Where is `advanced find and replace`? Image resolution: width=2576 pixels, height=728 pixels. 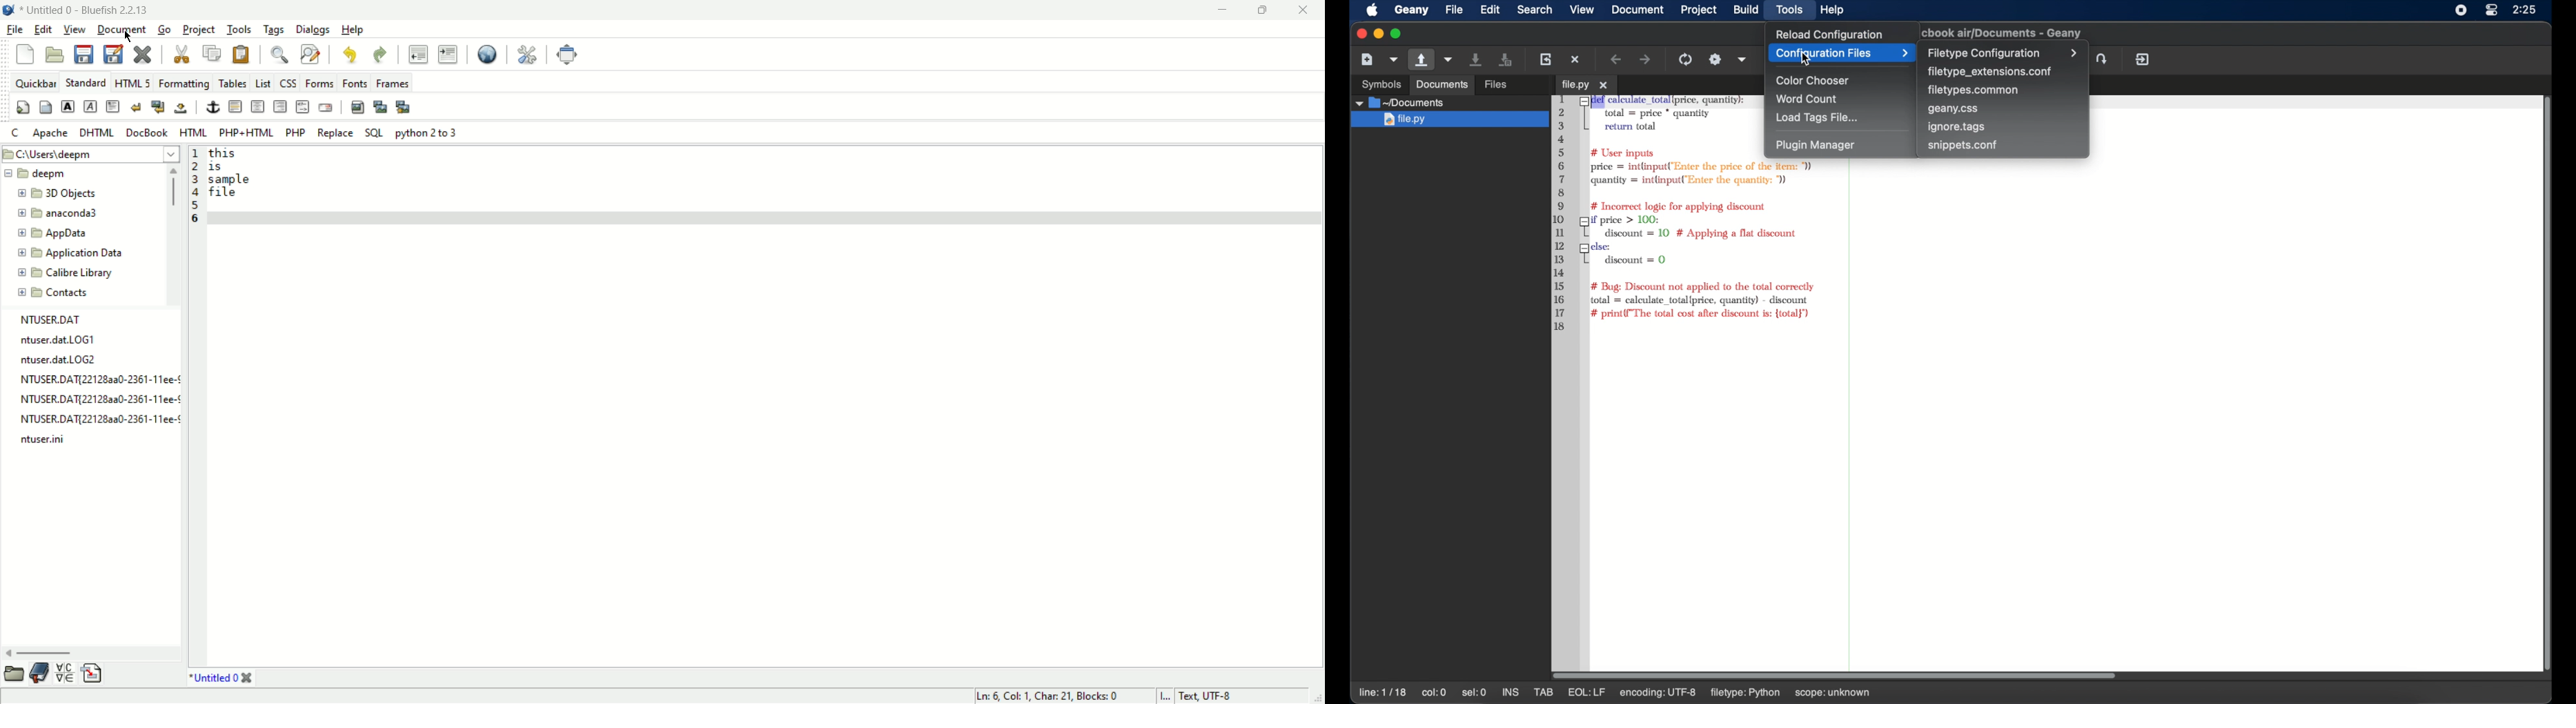 advanced find and replace is located at coordinates (311, 55).